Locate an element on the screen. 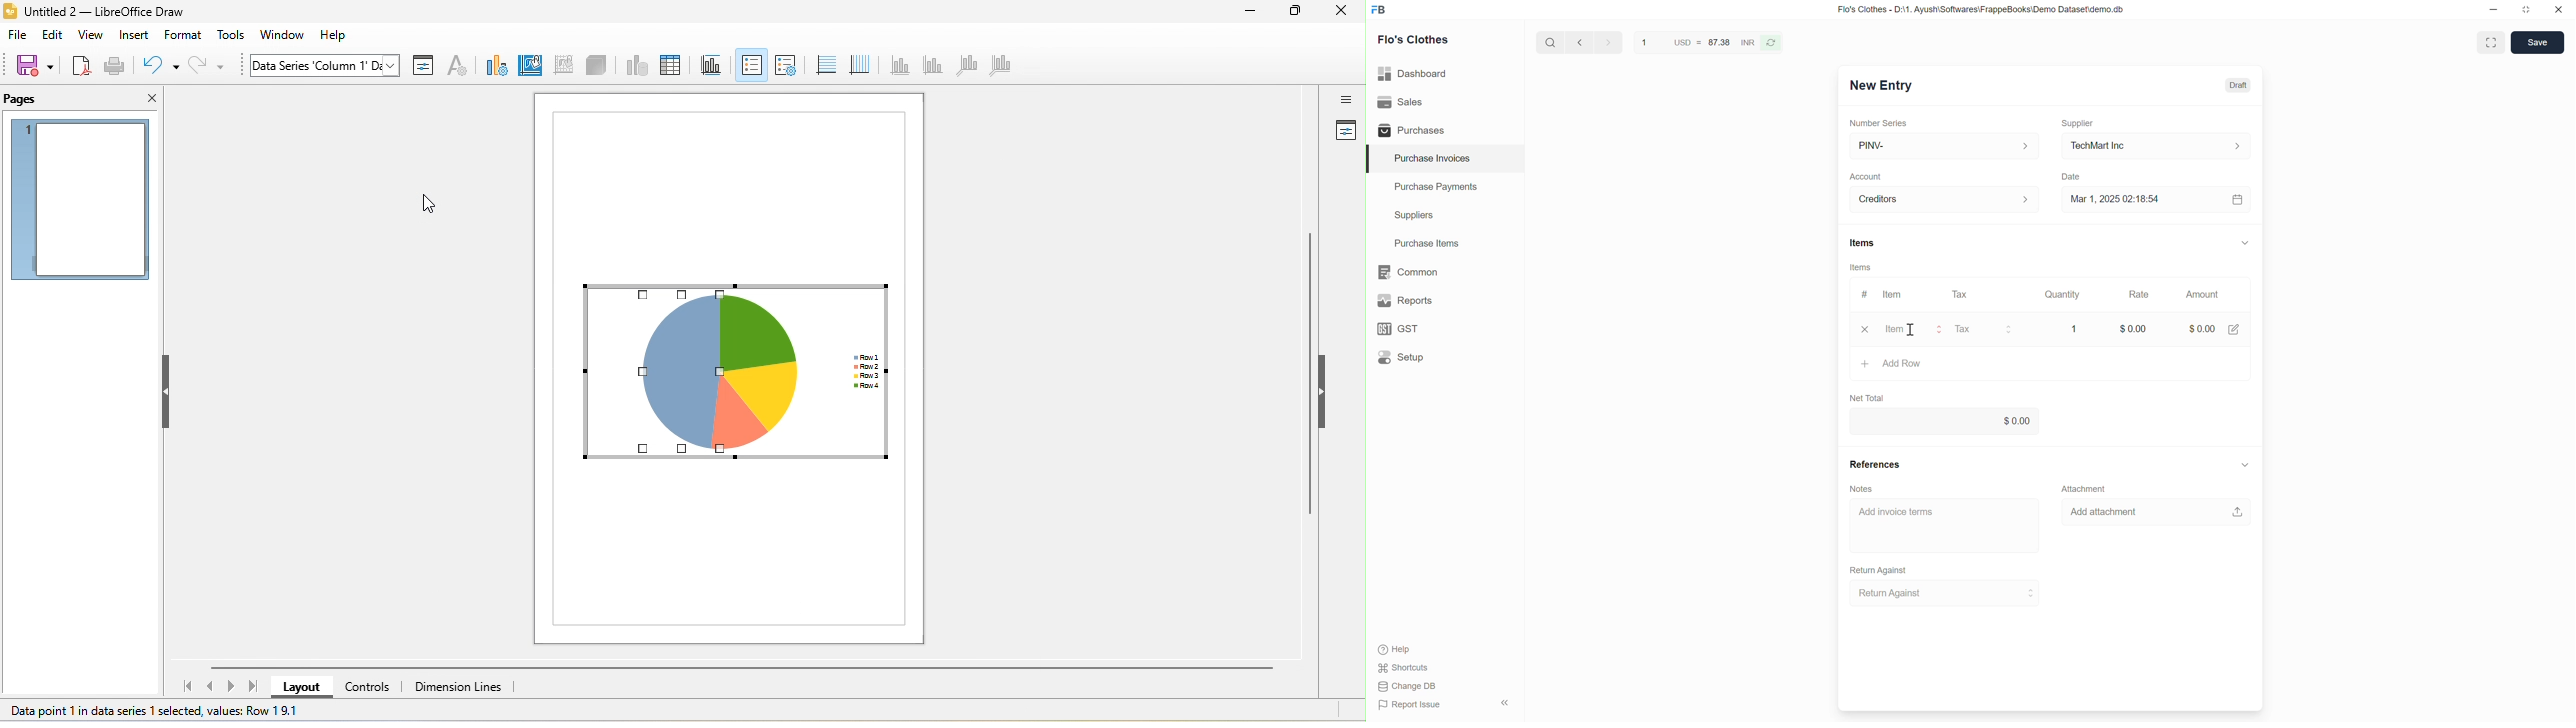 The width and height of the screenshot is (2576, 728). Toggle between form and full width is located at coordinates (2491, 43).